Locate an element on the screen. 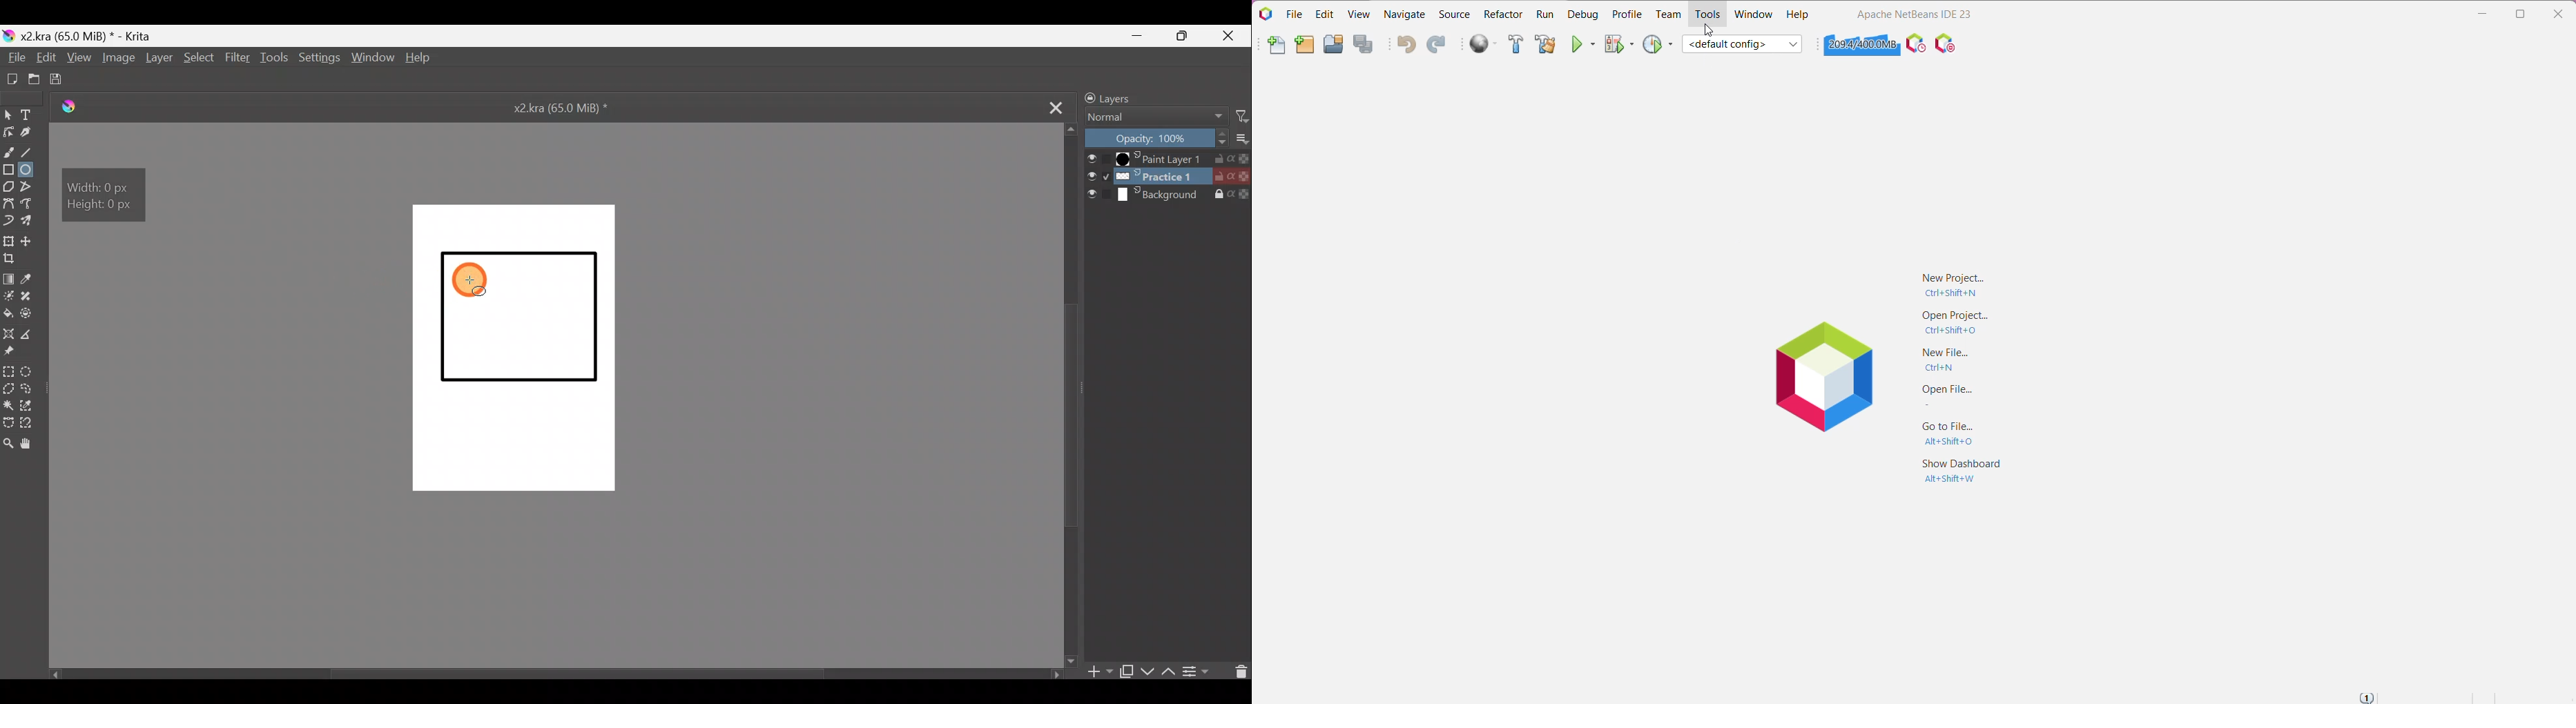  Edit shapes tool is located at coordinates (9, 133).